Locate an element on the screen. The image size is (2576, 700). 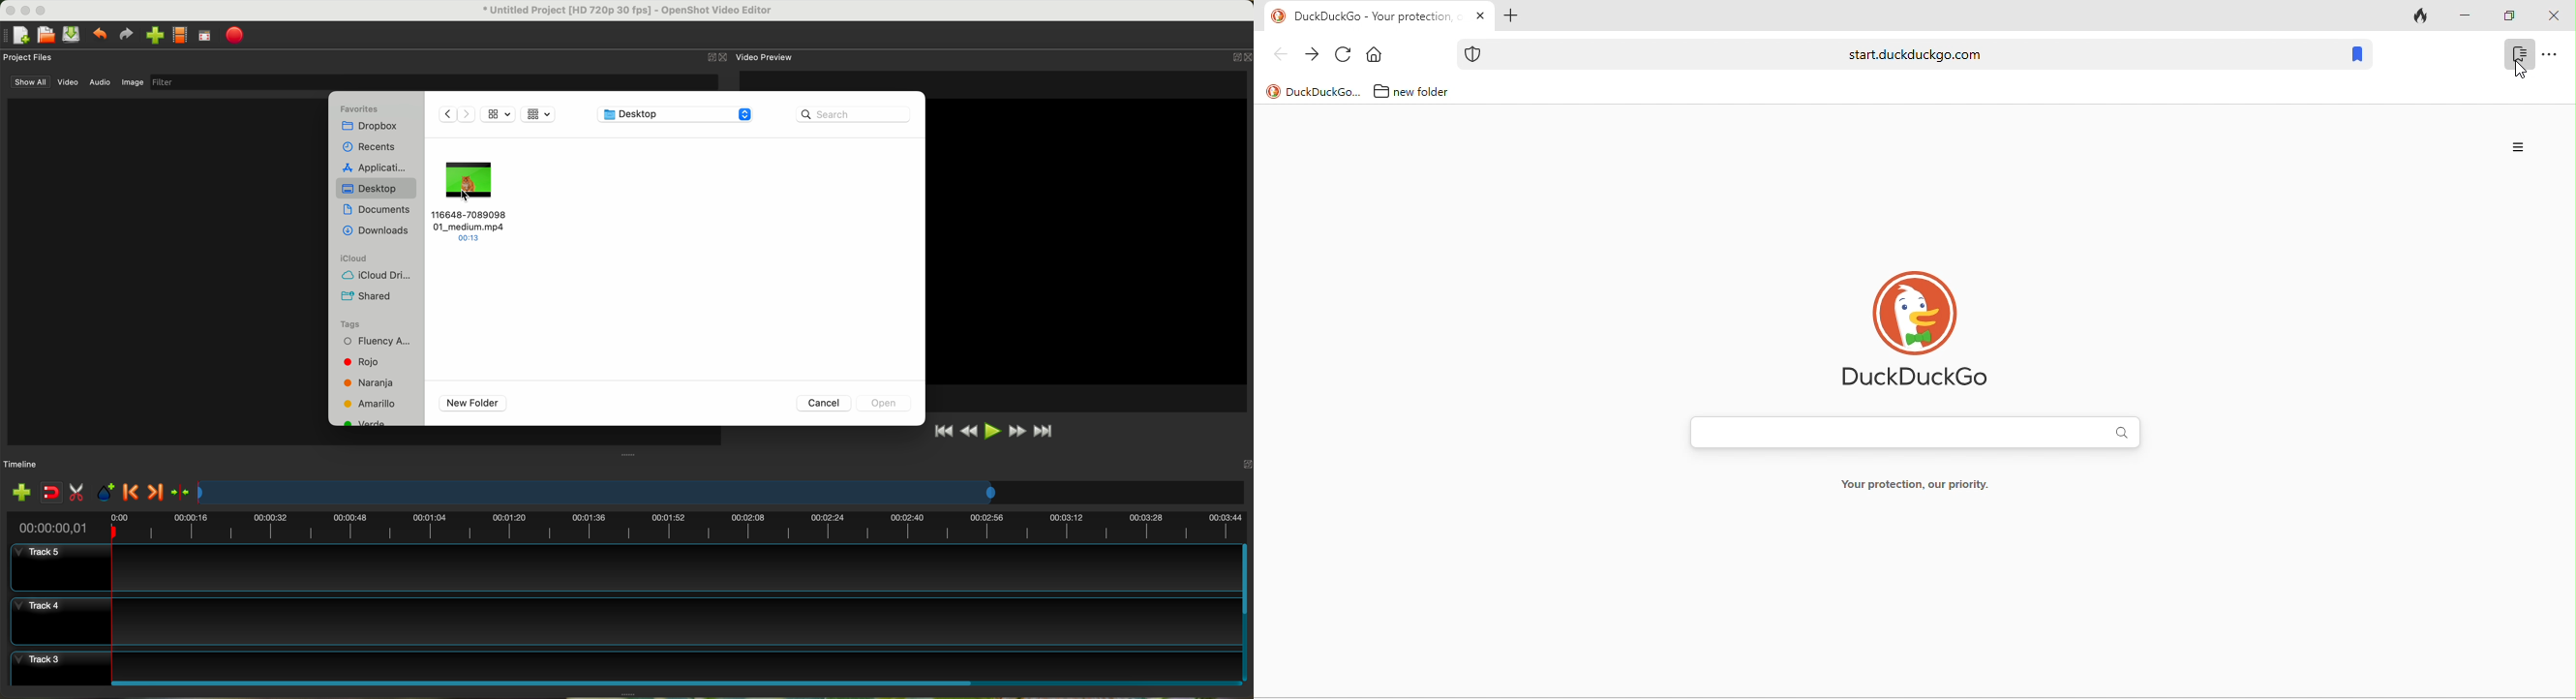
option is located at coordinates (2519, 148).